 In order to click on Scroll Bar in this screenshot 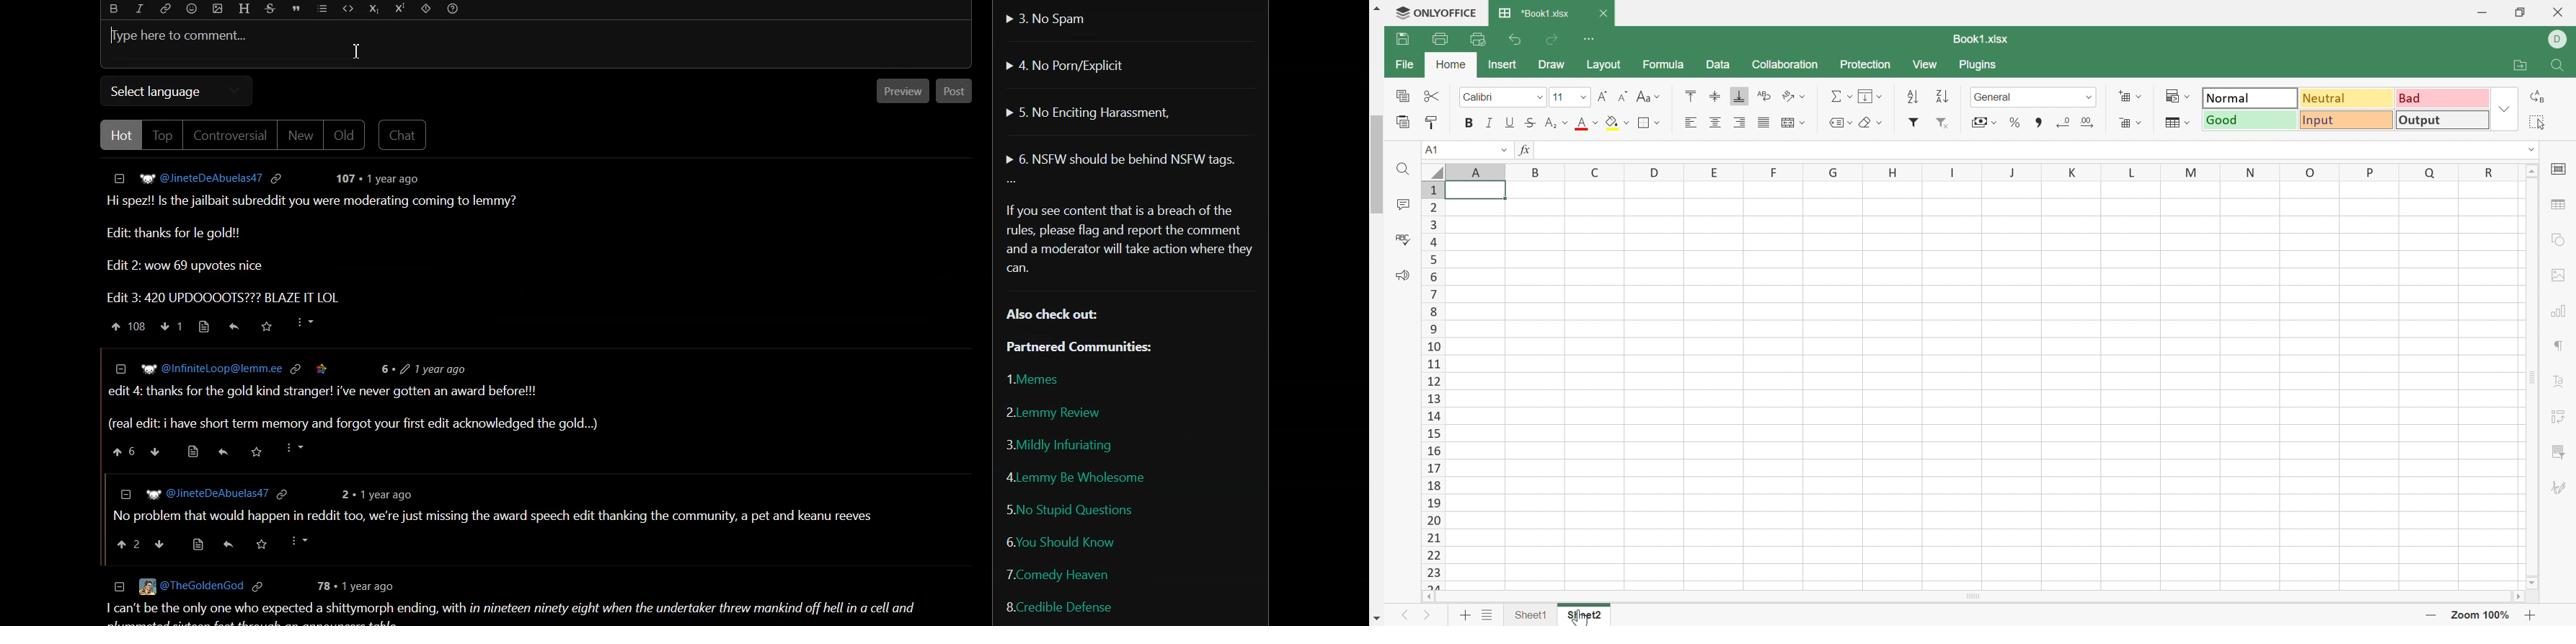, I will do `click(2534, 378)`.